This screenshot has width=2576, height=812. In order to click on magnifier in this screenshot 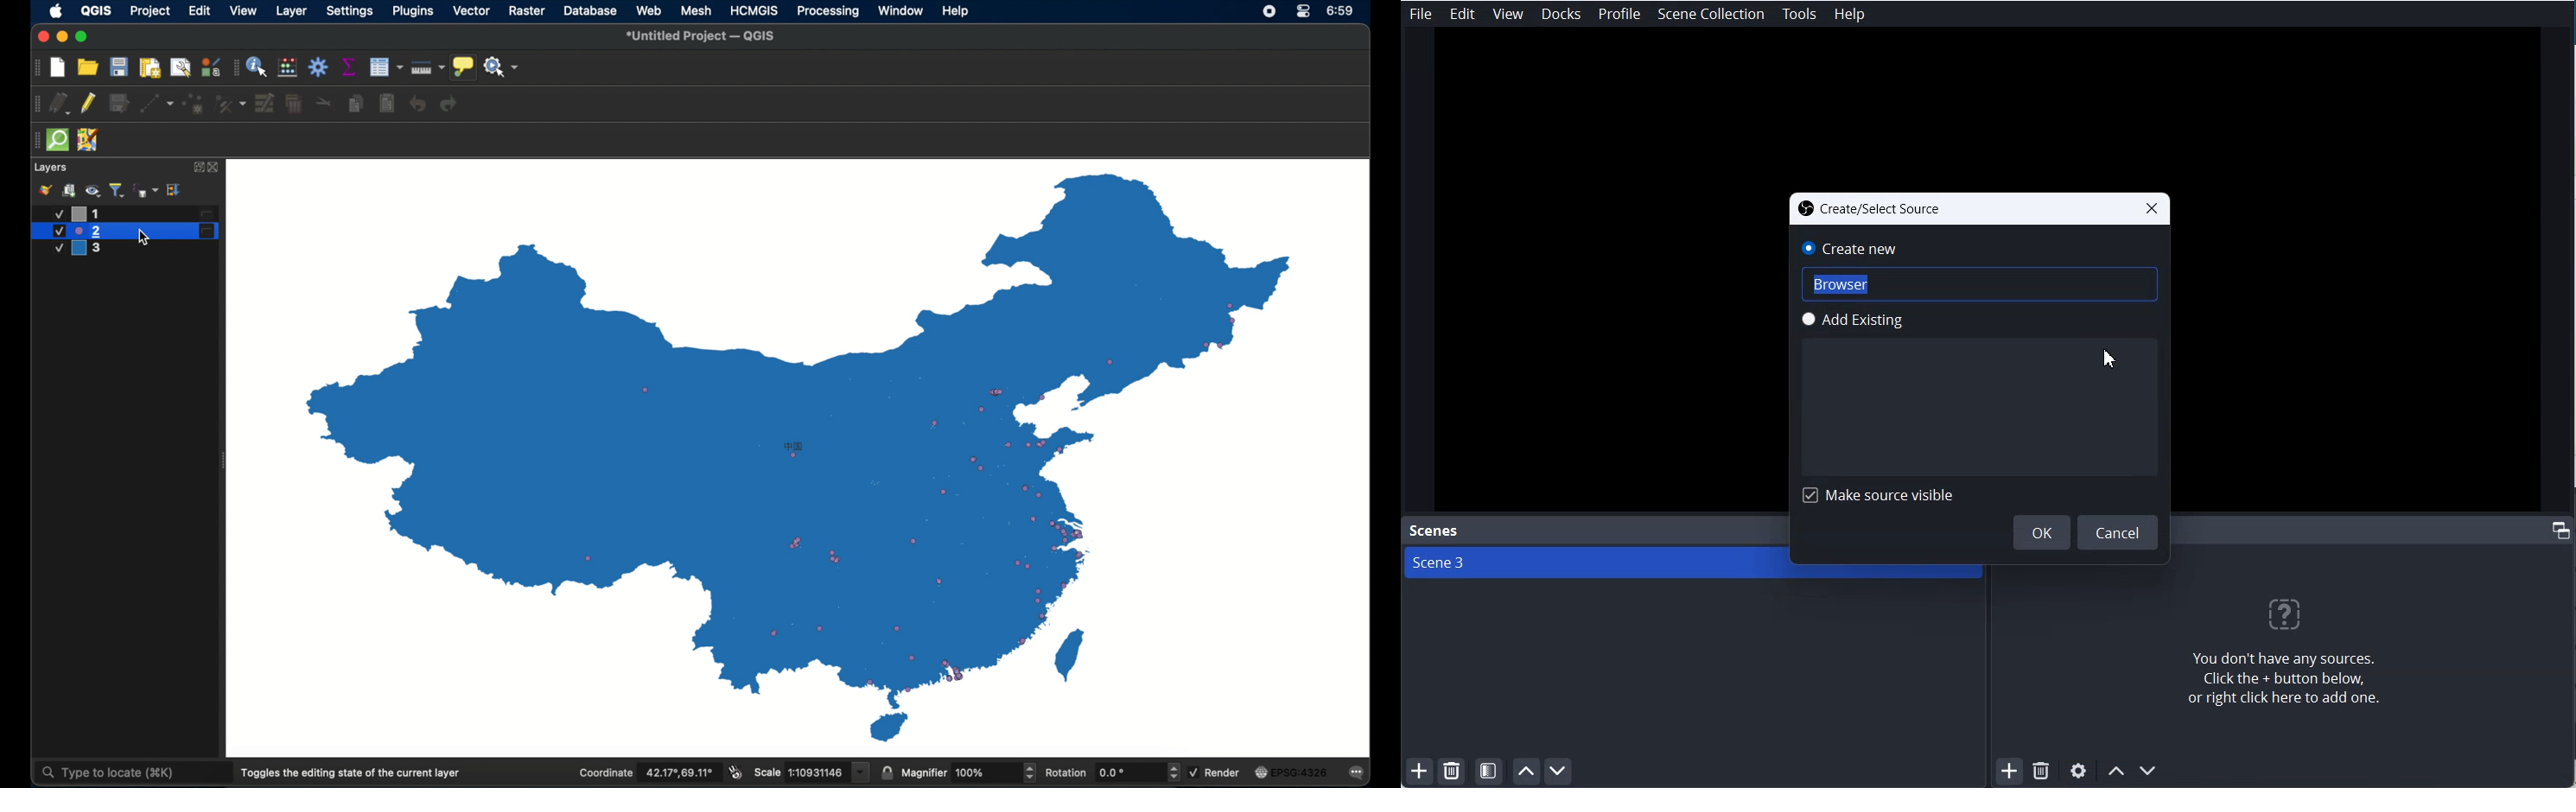, I will do `click(968, 773)`.